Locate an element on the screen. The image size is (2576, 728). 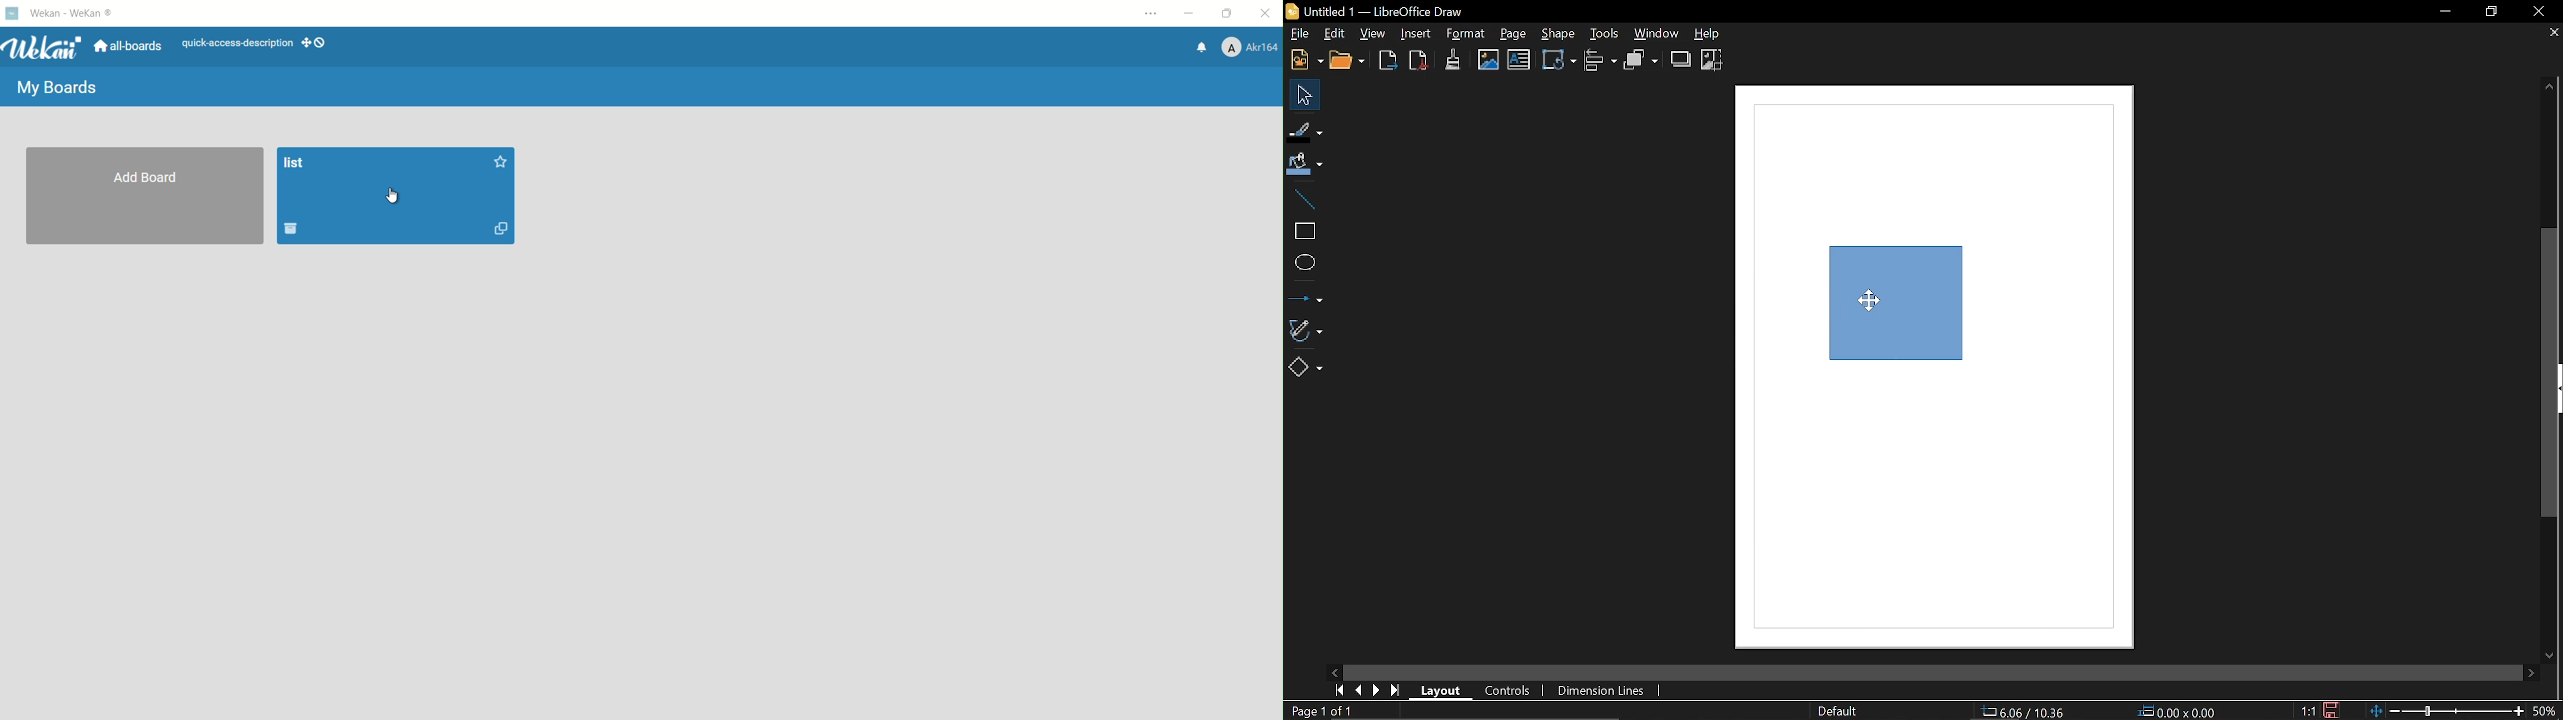
show-desktop-drag-handles is located at coordinates (317, 43).